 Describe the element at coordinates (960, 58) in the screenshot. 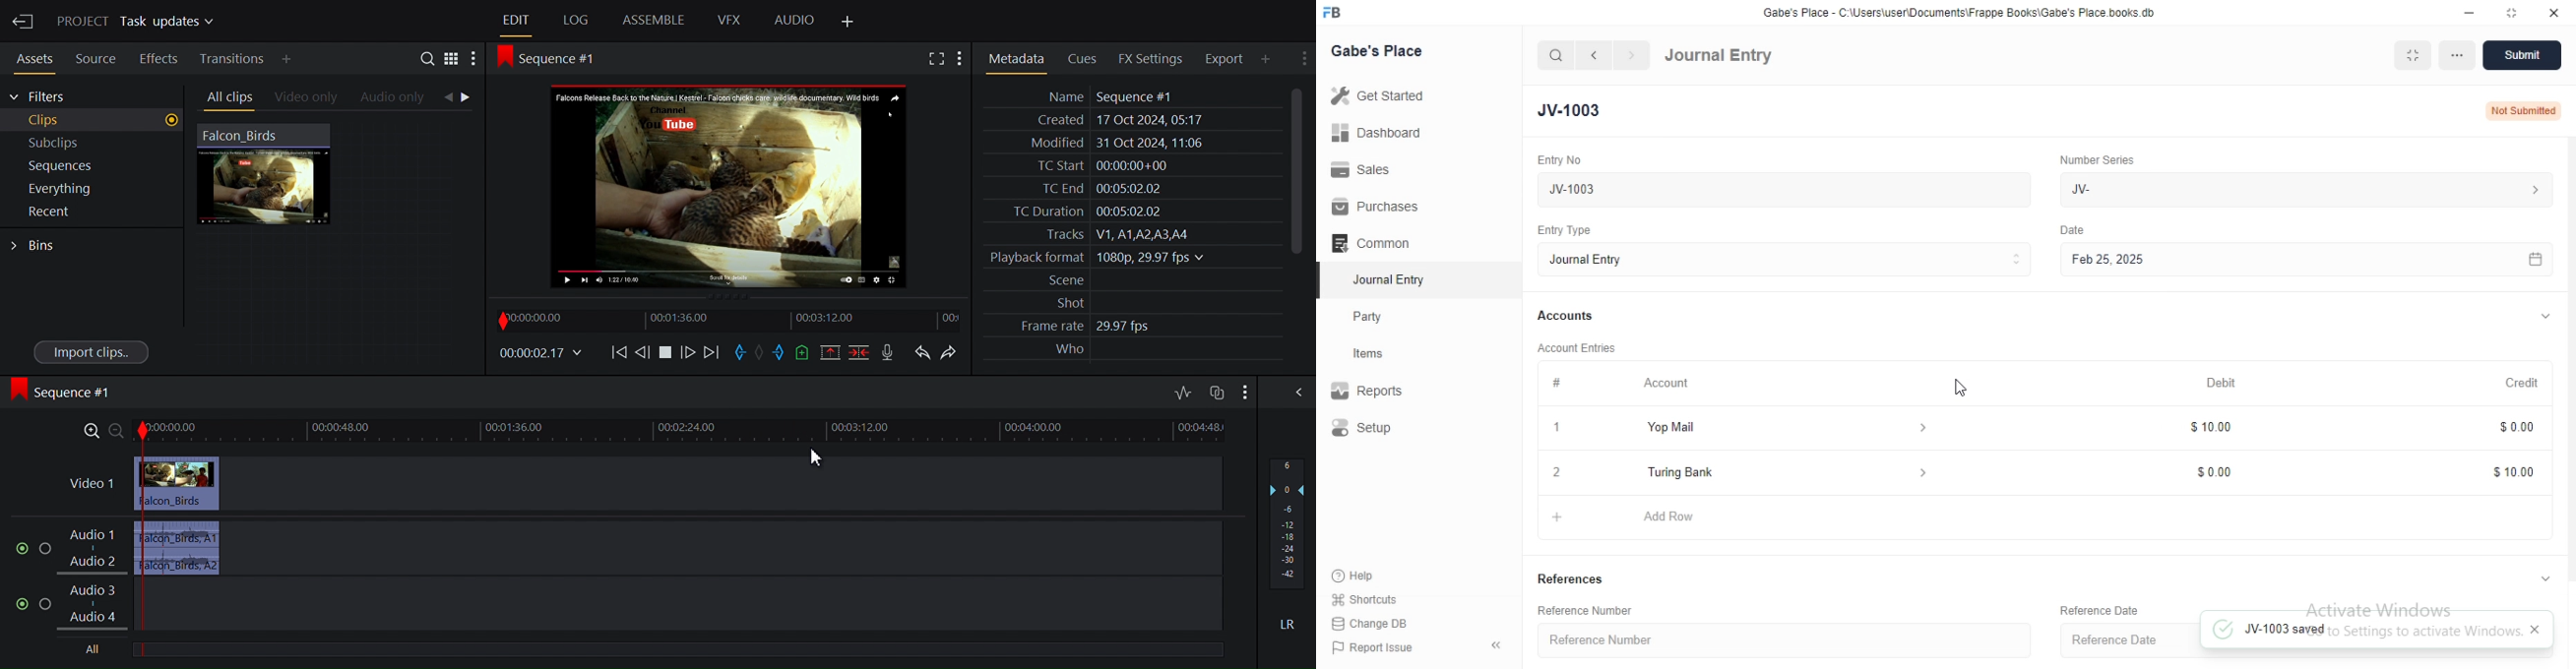

I see `Show settings menu` at that location.